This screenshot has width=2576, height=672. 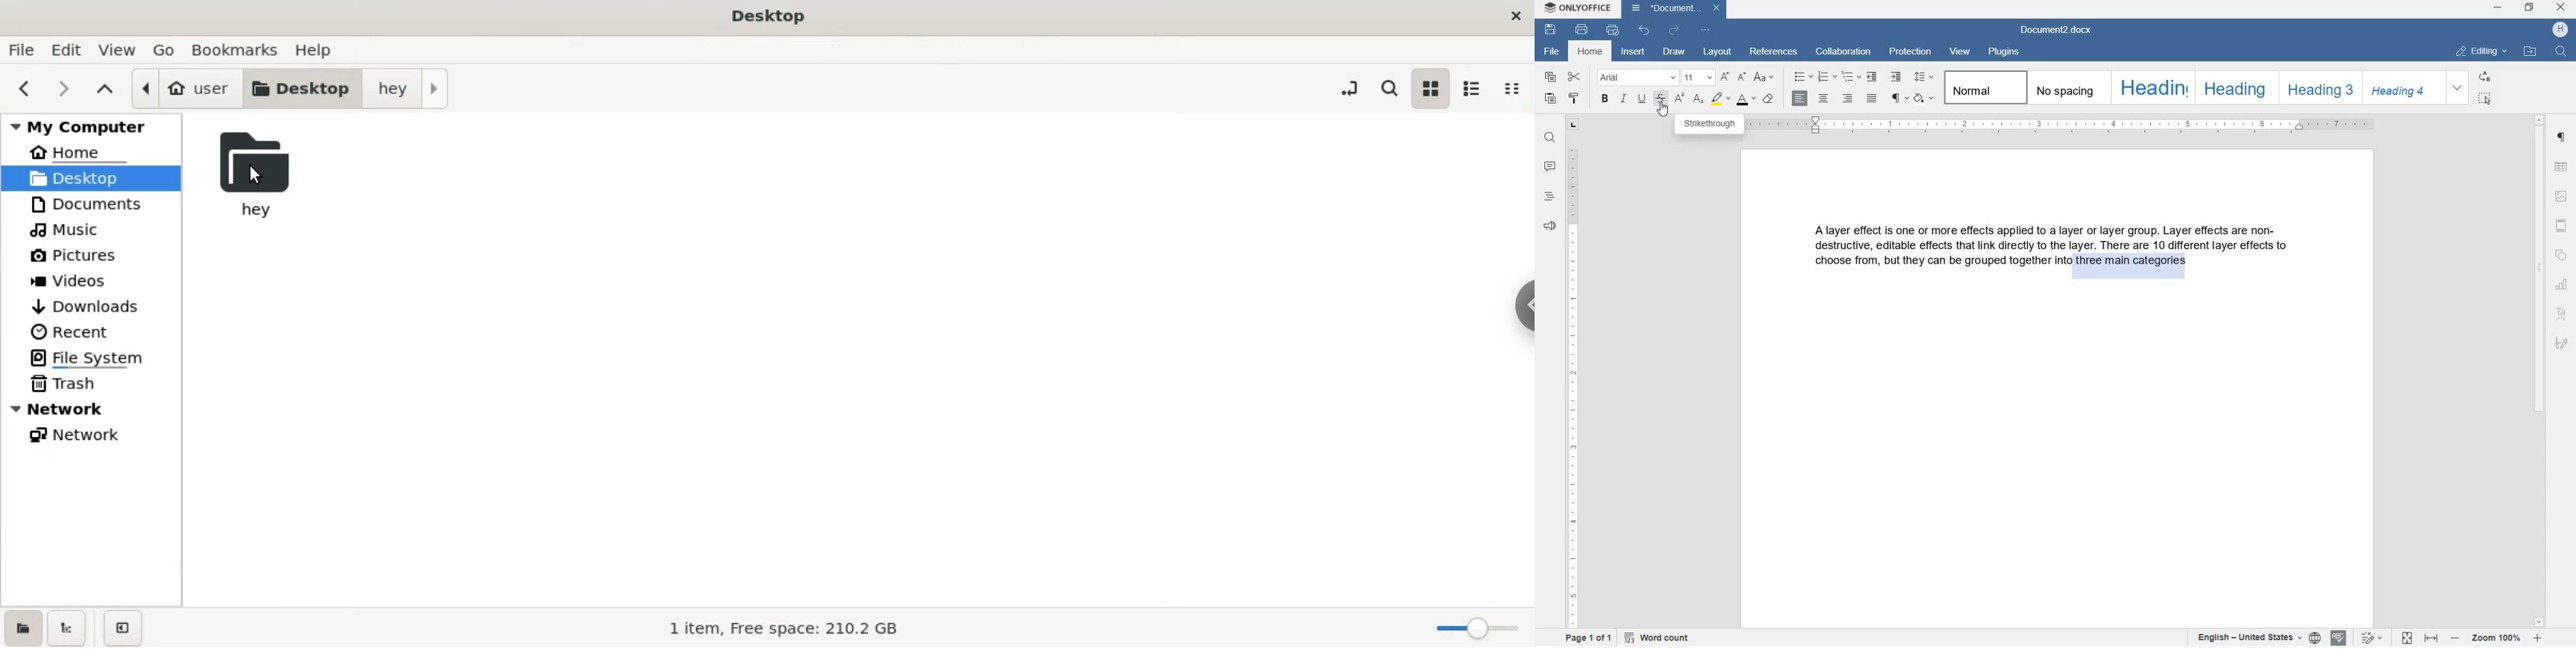 I want to click on insert, so click(x=1635, y=53).